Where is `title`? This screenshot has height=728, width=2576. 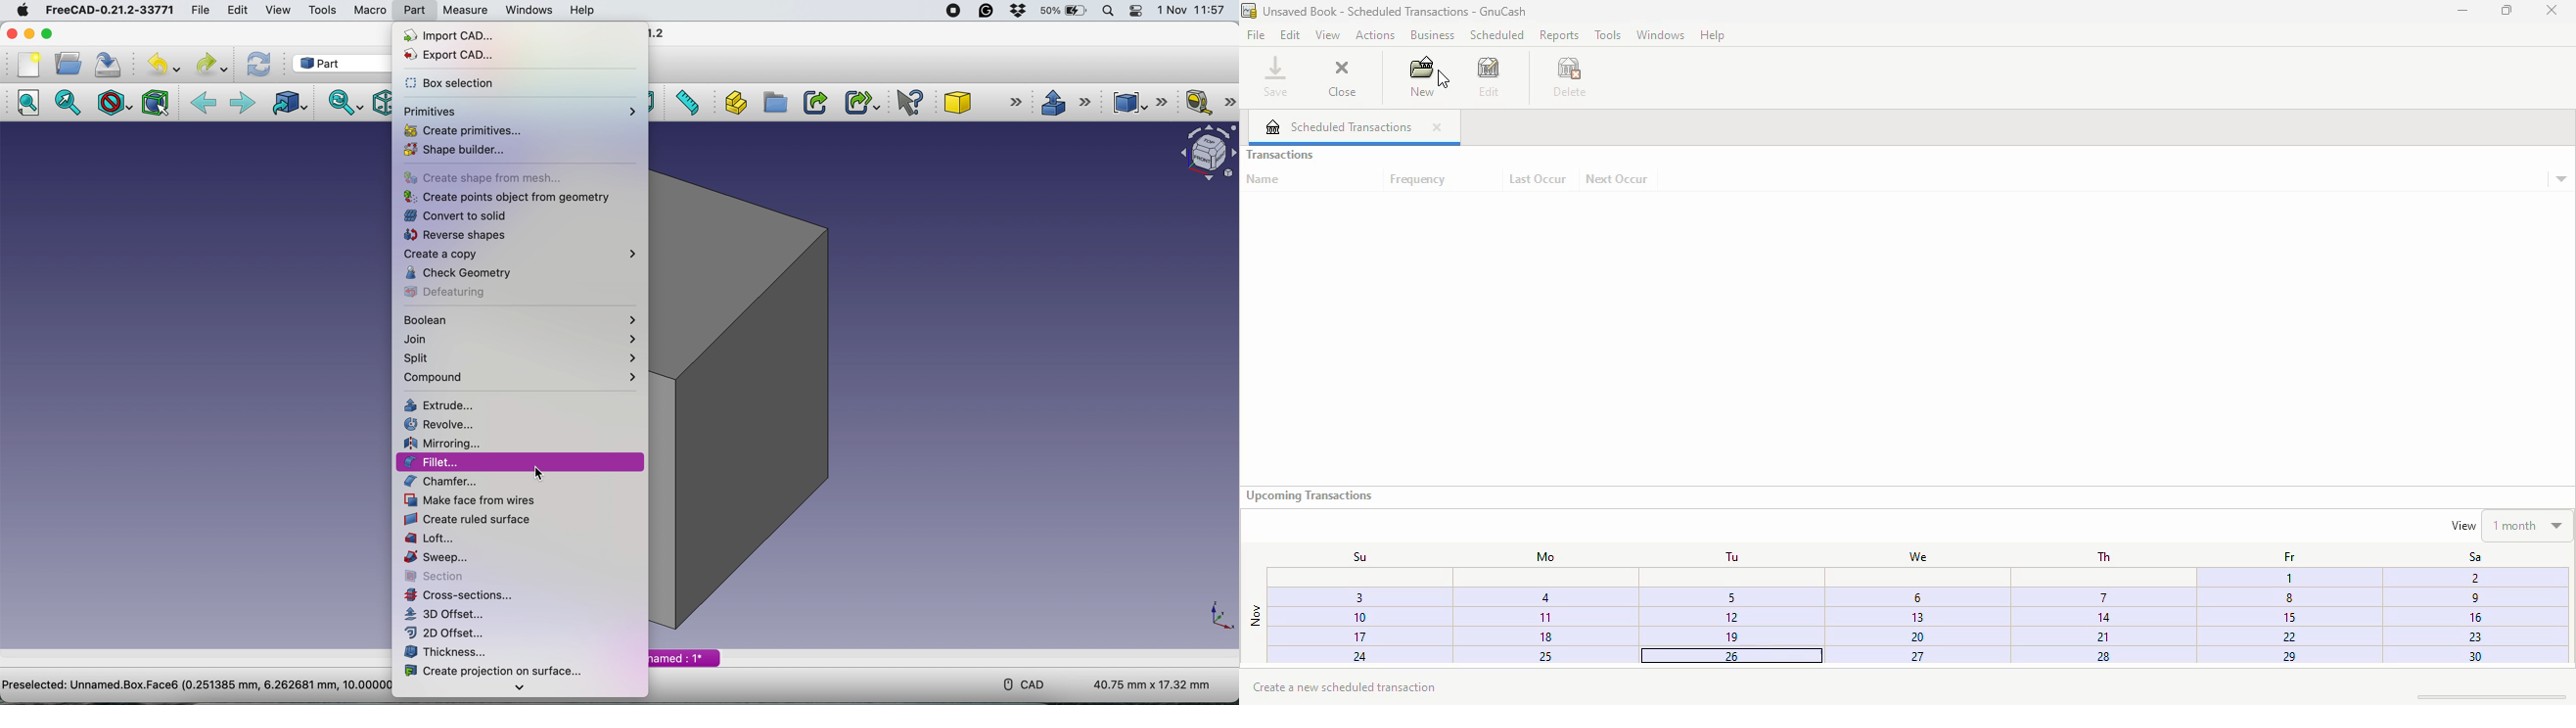
title is located at coordinates (1396, 11).